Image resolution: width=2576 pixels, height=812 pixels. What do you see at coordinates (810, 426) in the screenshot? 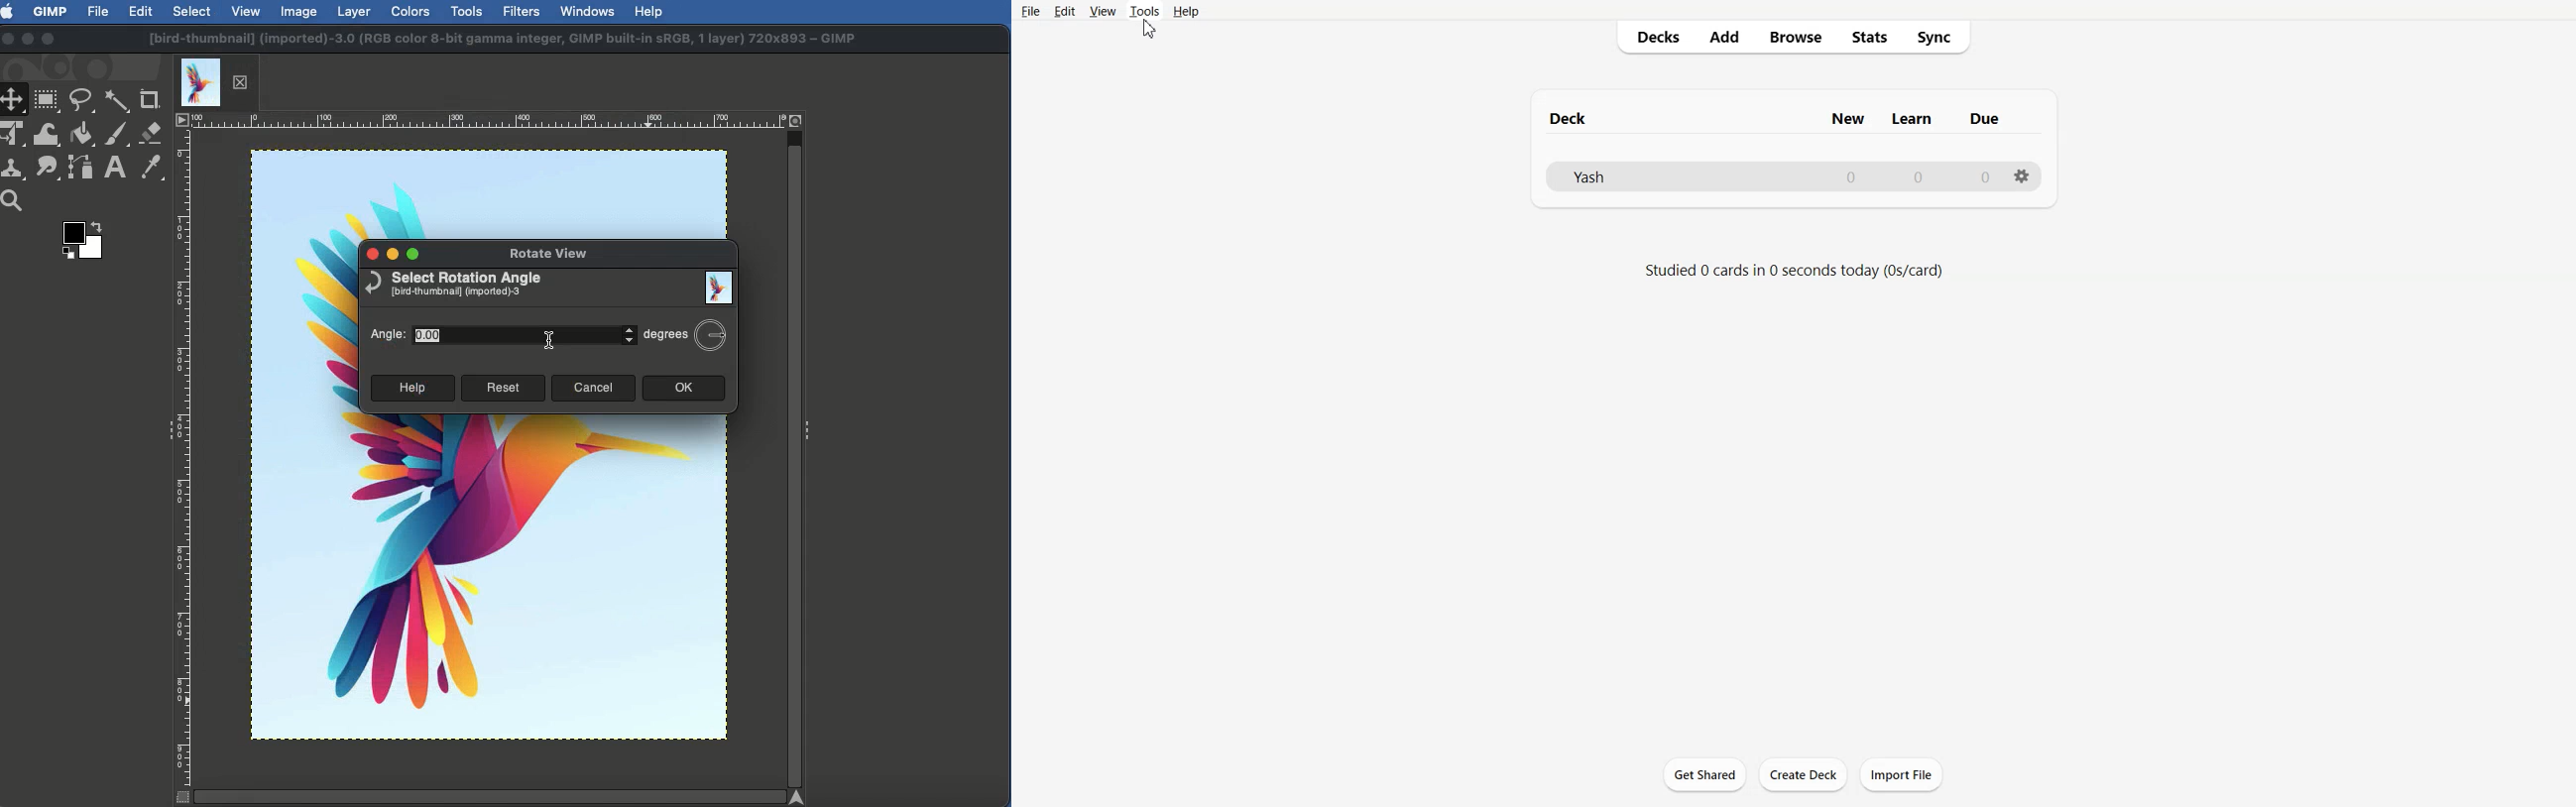
I see `Show sidebar menu` at bounding box center [810, 426].